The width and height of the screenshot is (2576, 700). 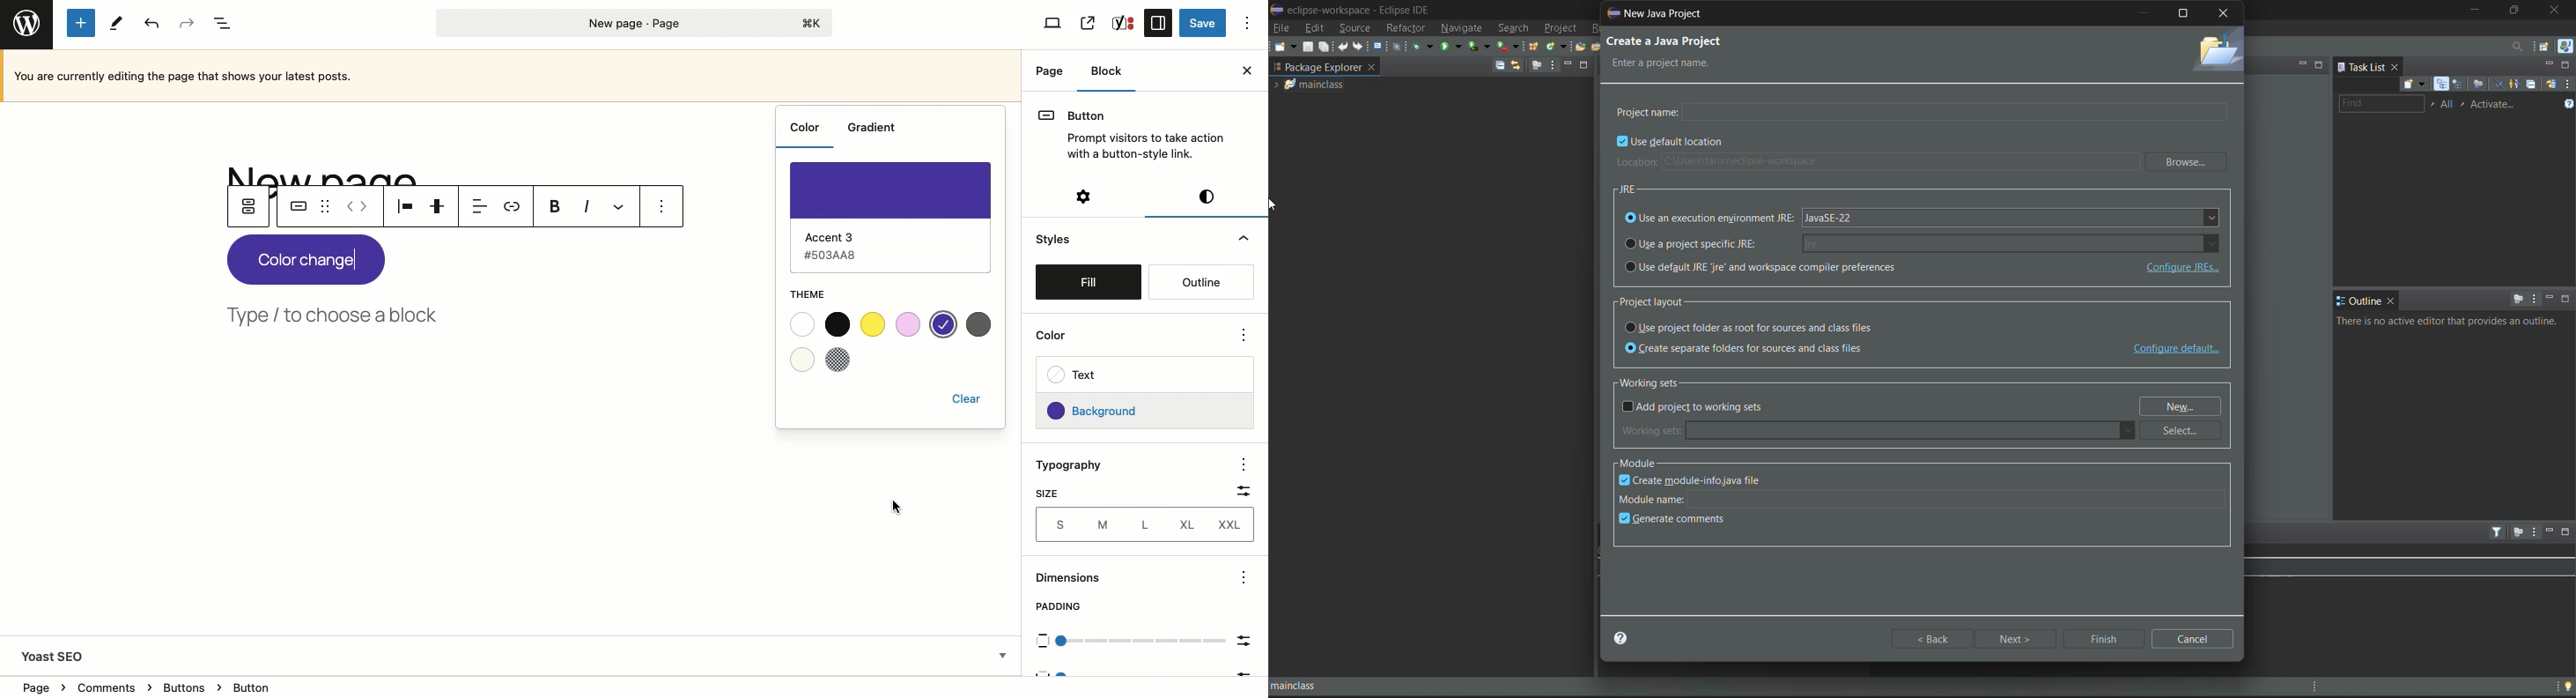 What do you see at coordinates (1308, 47) in the screenshot?
I see `save` at bounding box center [1308, 47].